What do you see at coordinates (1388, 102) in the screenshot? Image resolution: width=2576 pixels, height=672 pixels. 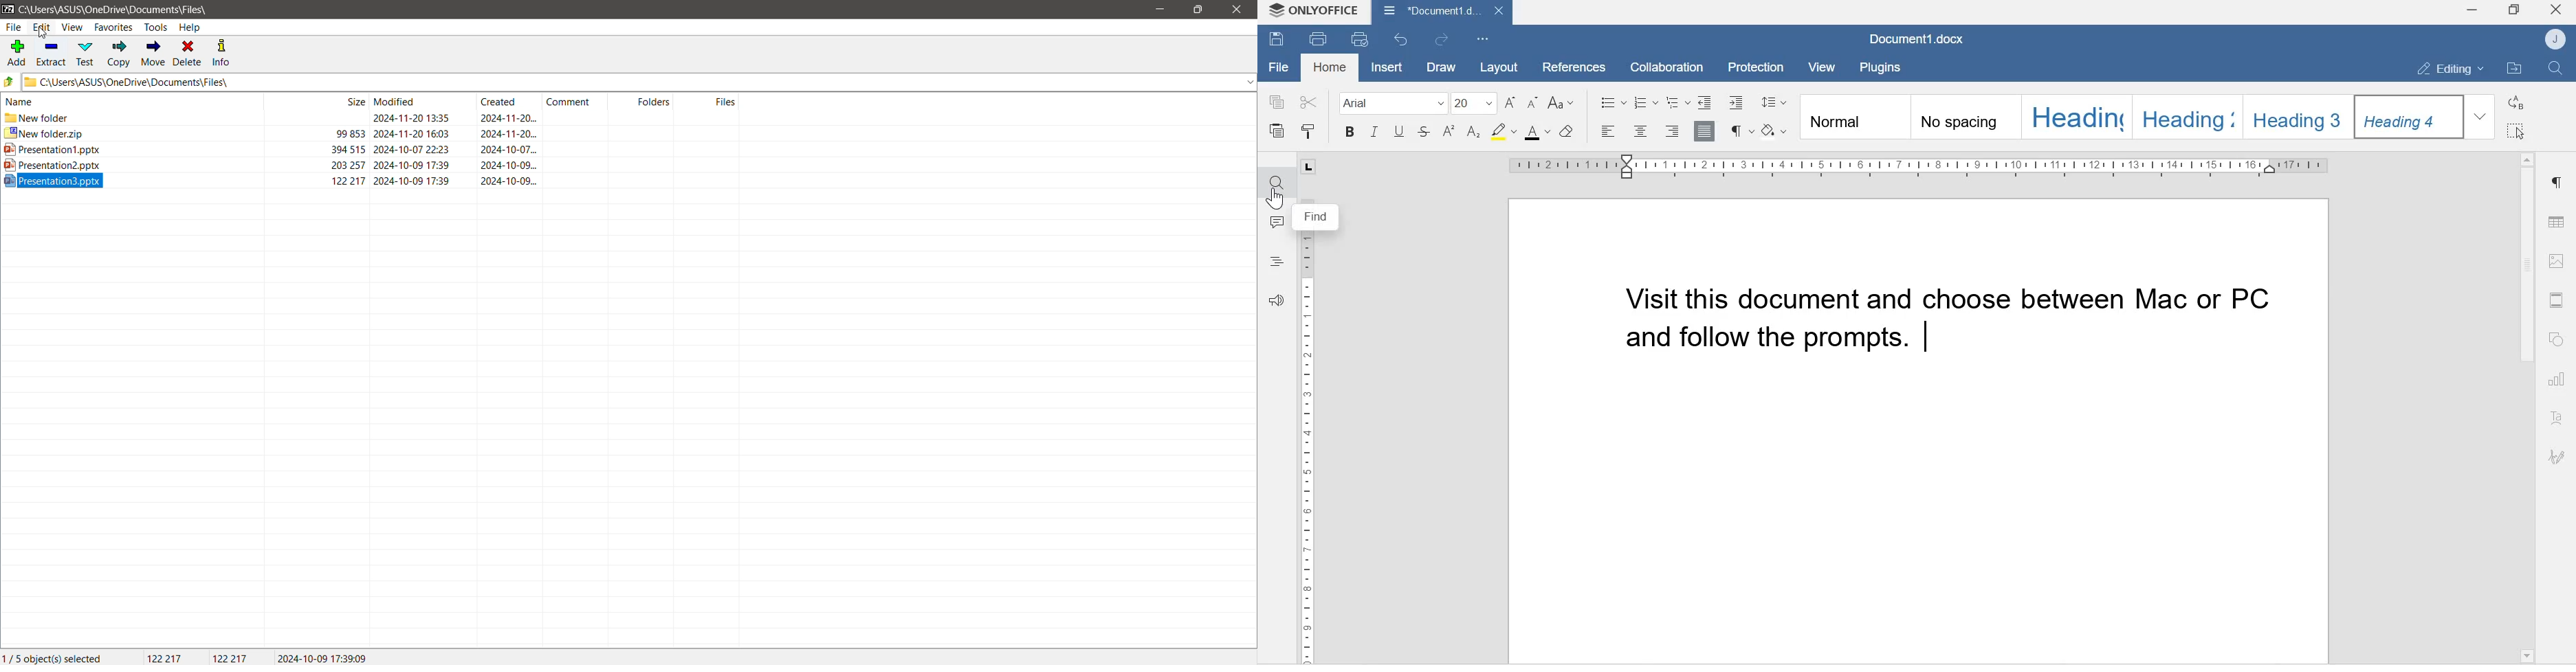 I see `Arial` at bounding box center [1388, 102].